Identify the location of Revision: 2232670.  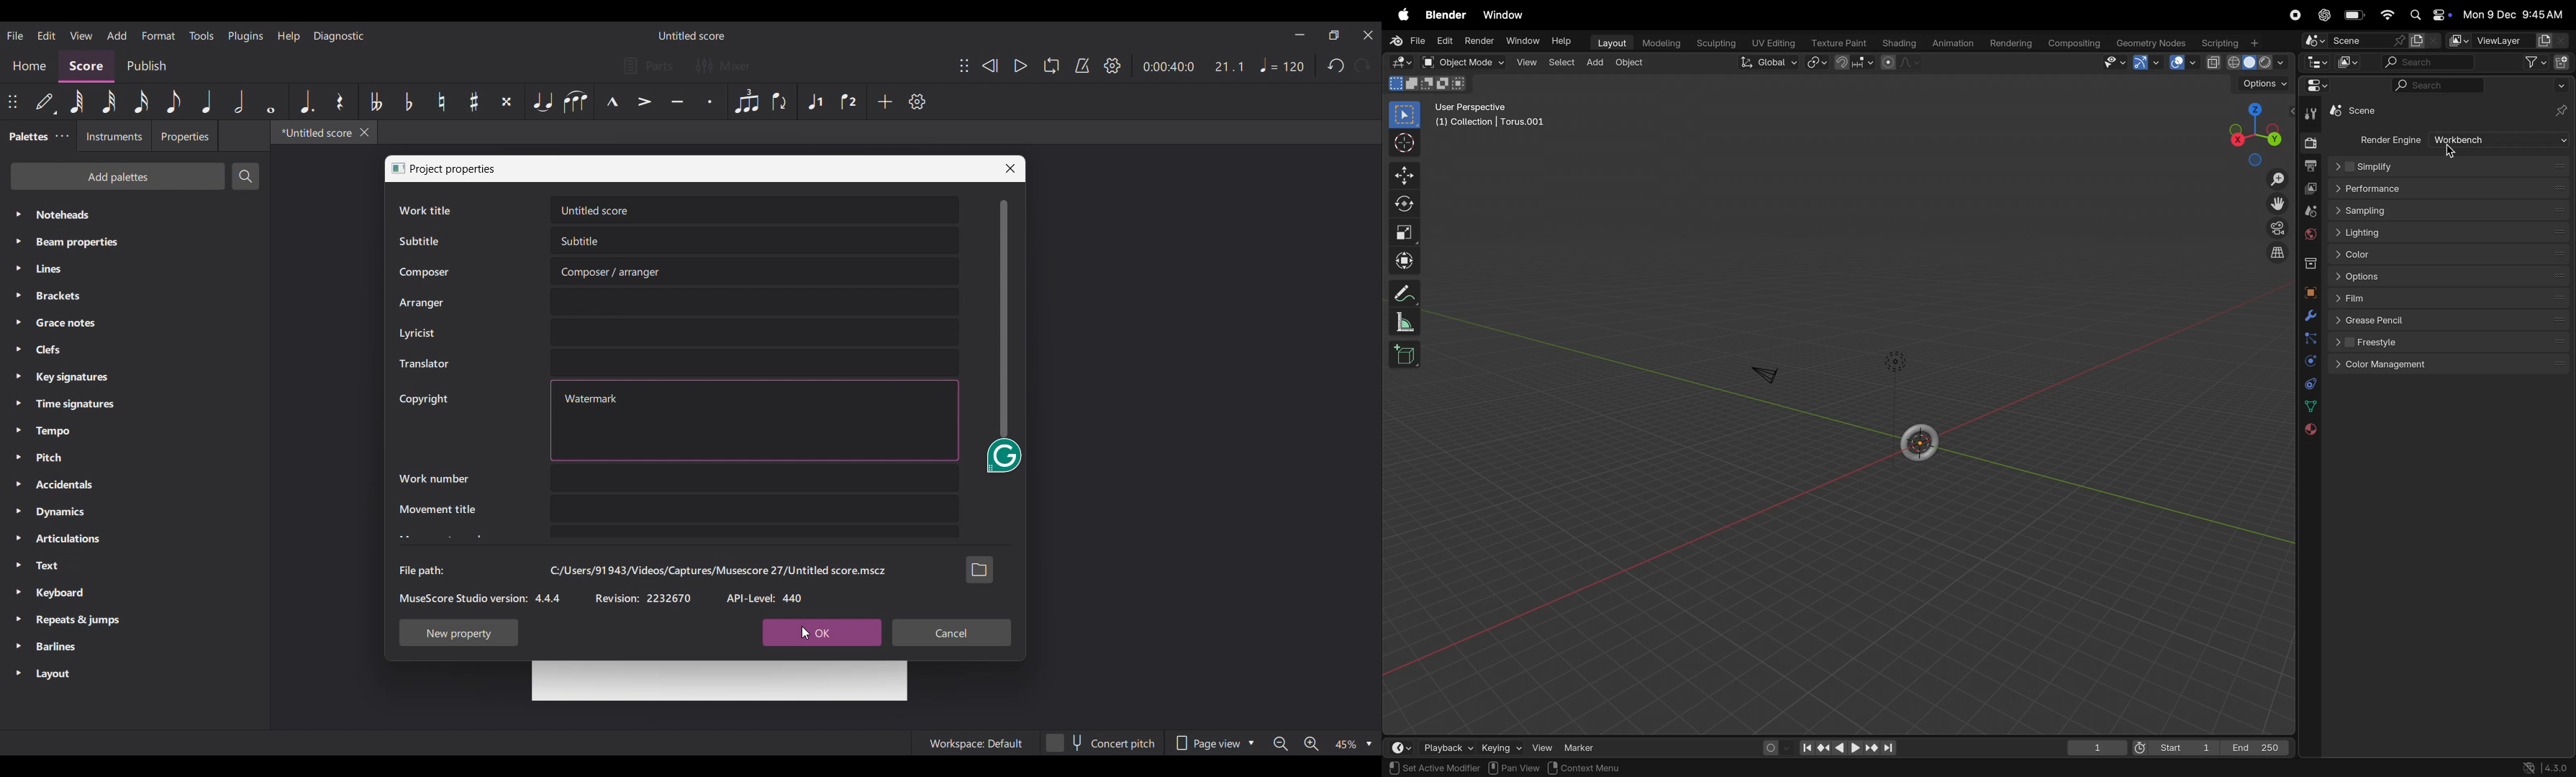
(643, 598).